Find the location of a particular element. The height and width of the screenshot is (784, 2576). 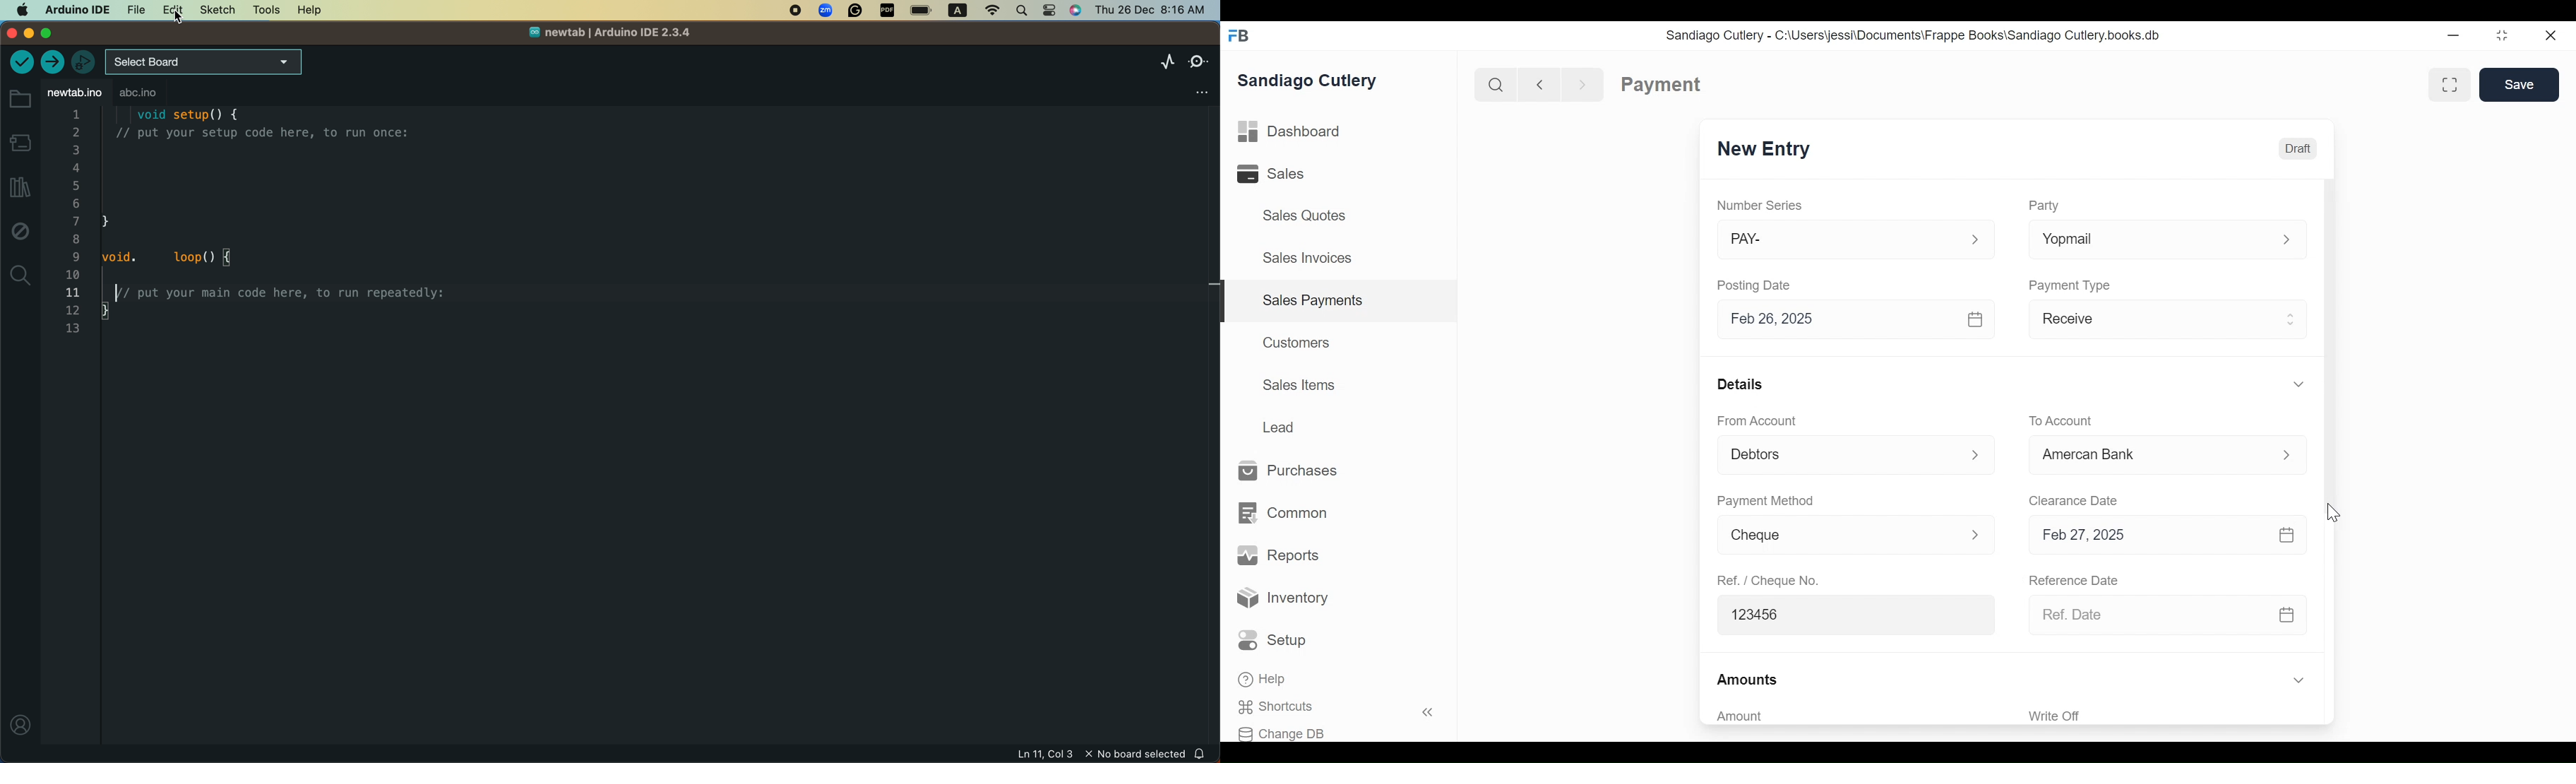

sketch is located at coordinates (214, 10).